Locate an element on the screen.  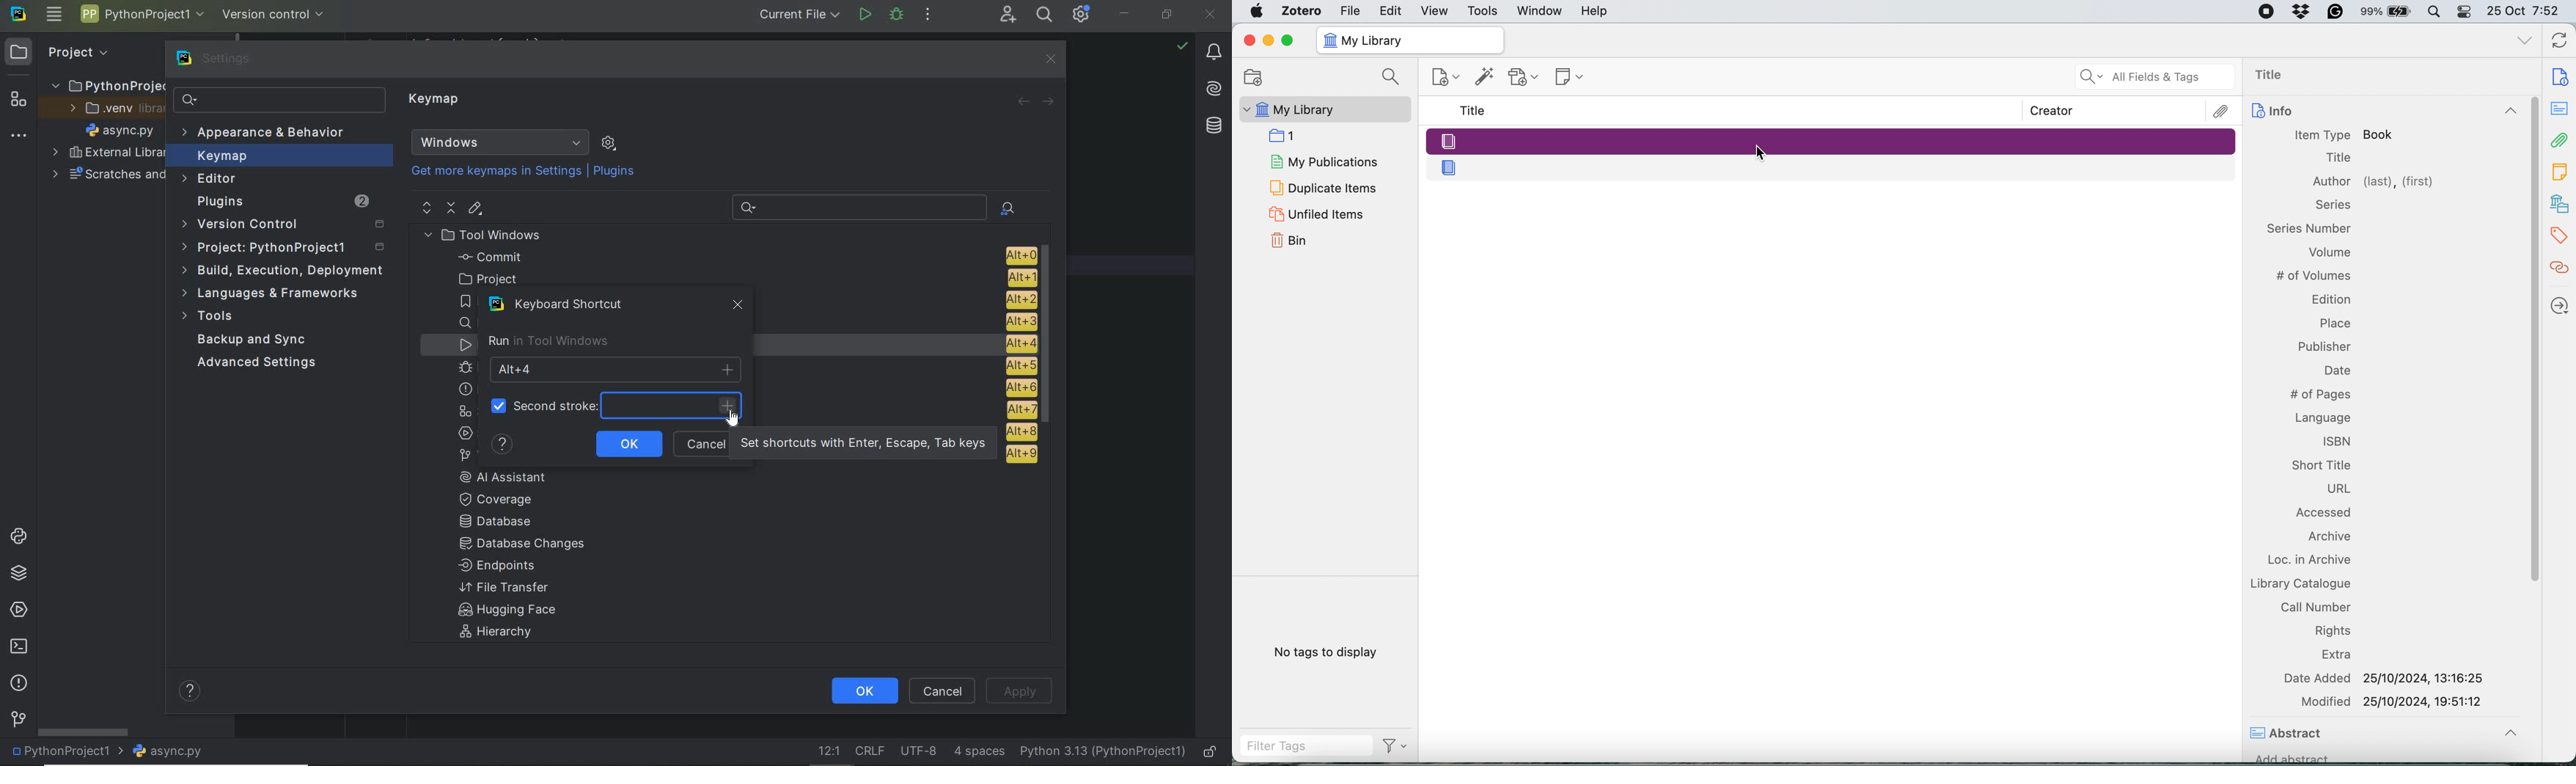
External Libraries is located at coordinates (105, 153).